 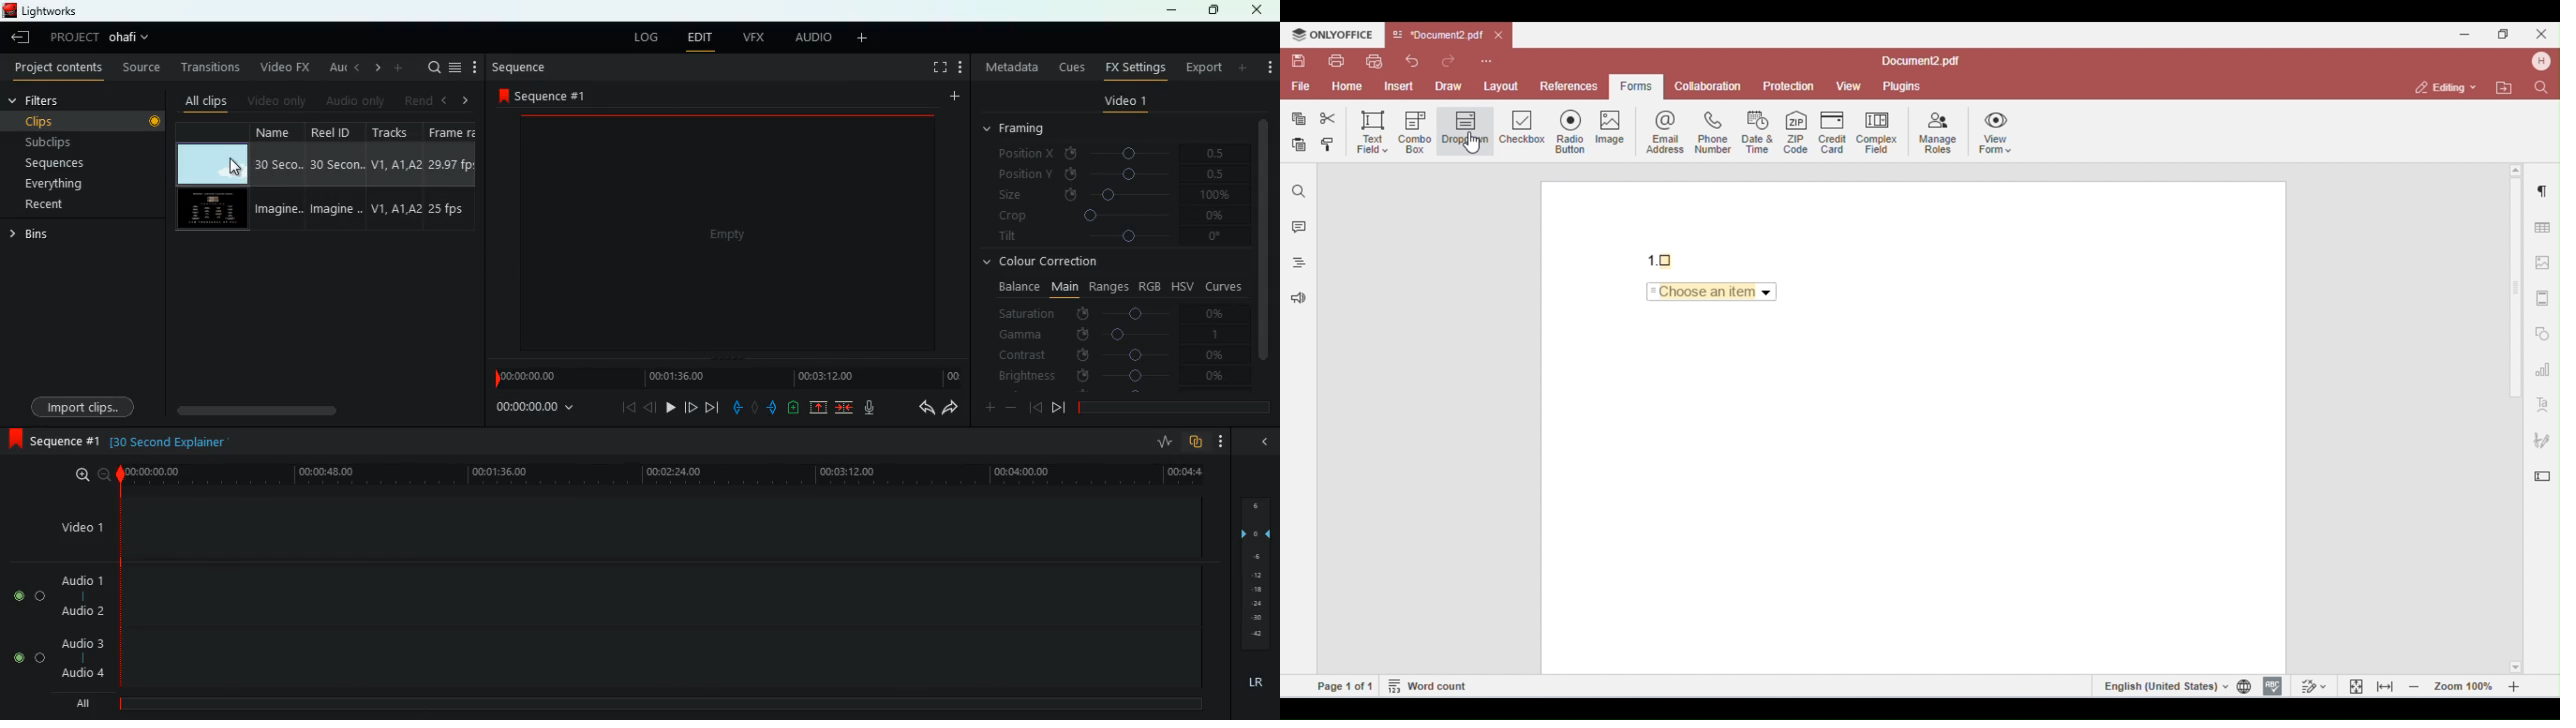 I want to click on audio 4, so click(x=82, y=674).